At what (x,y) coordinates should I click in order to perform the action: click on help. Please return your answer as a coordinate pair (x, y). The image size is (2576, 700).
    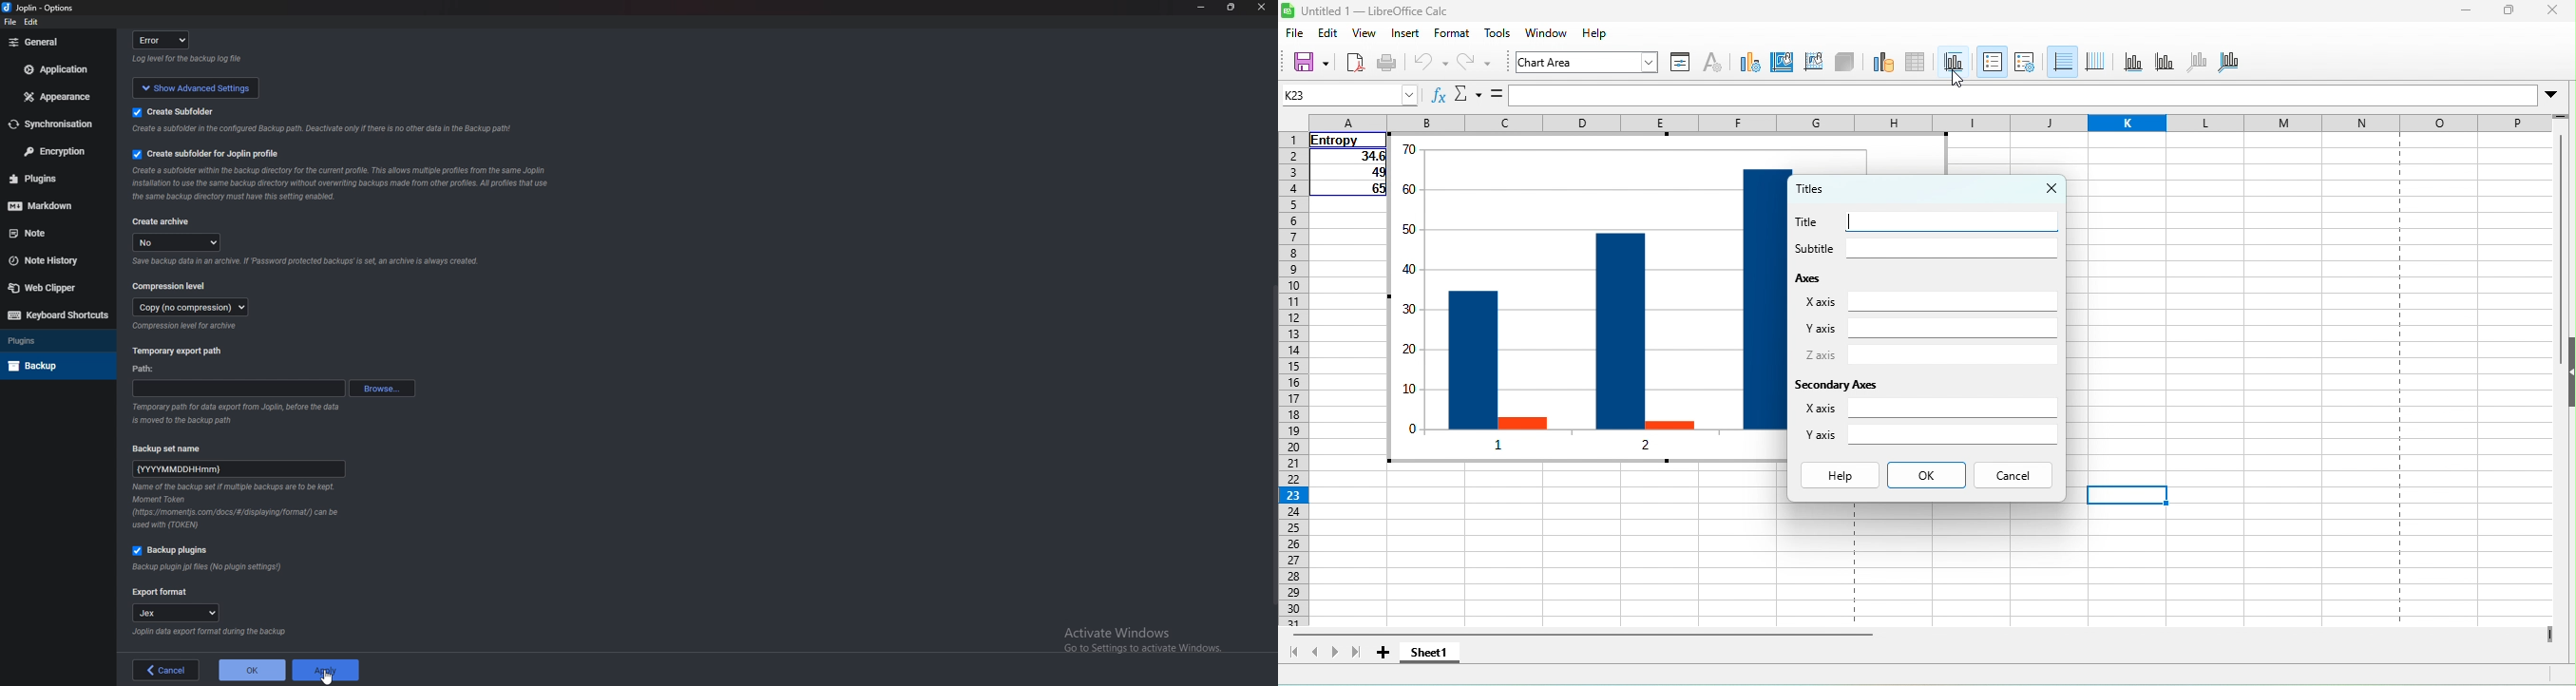
    Looking at the image, I should click on (1838, 475).